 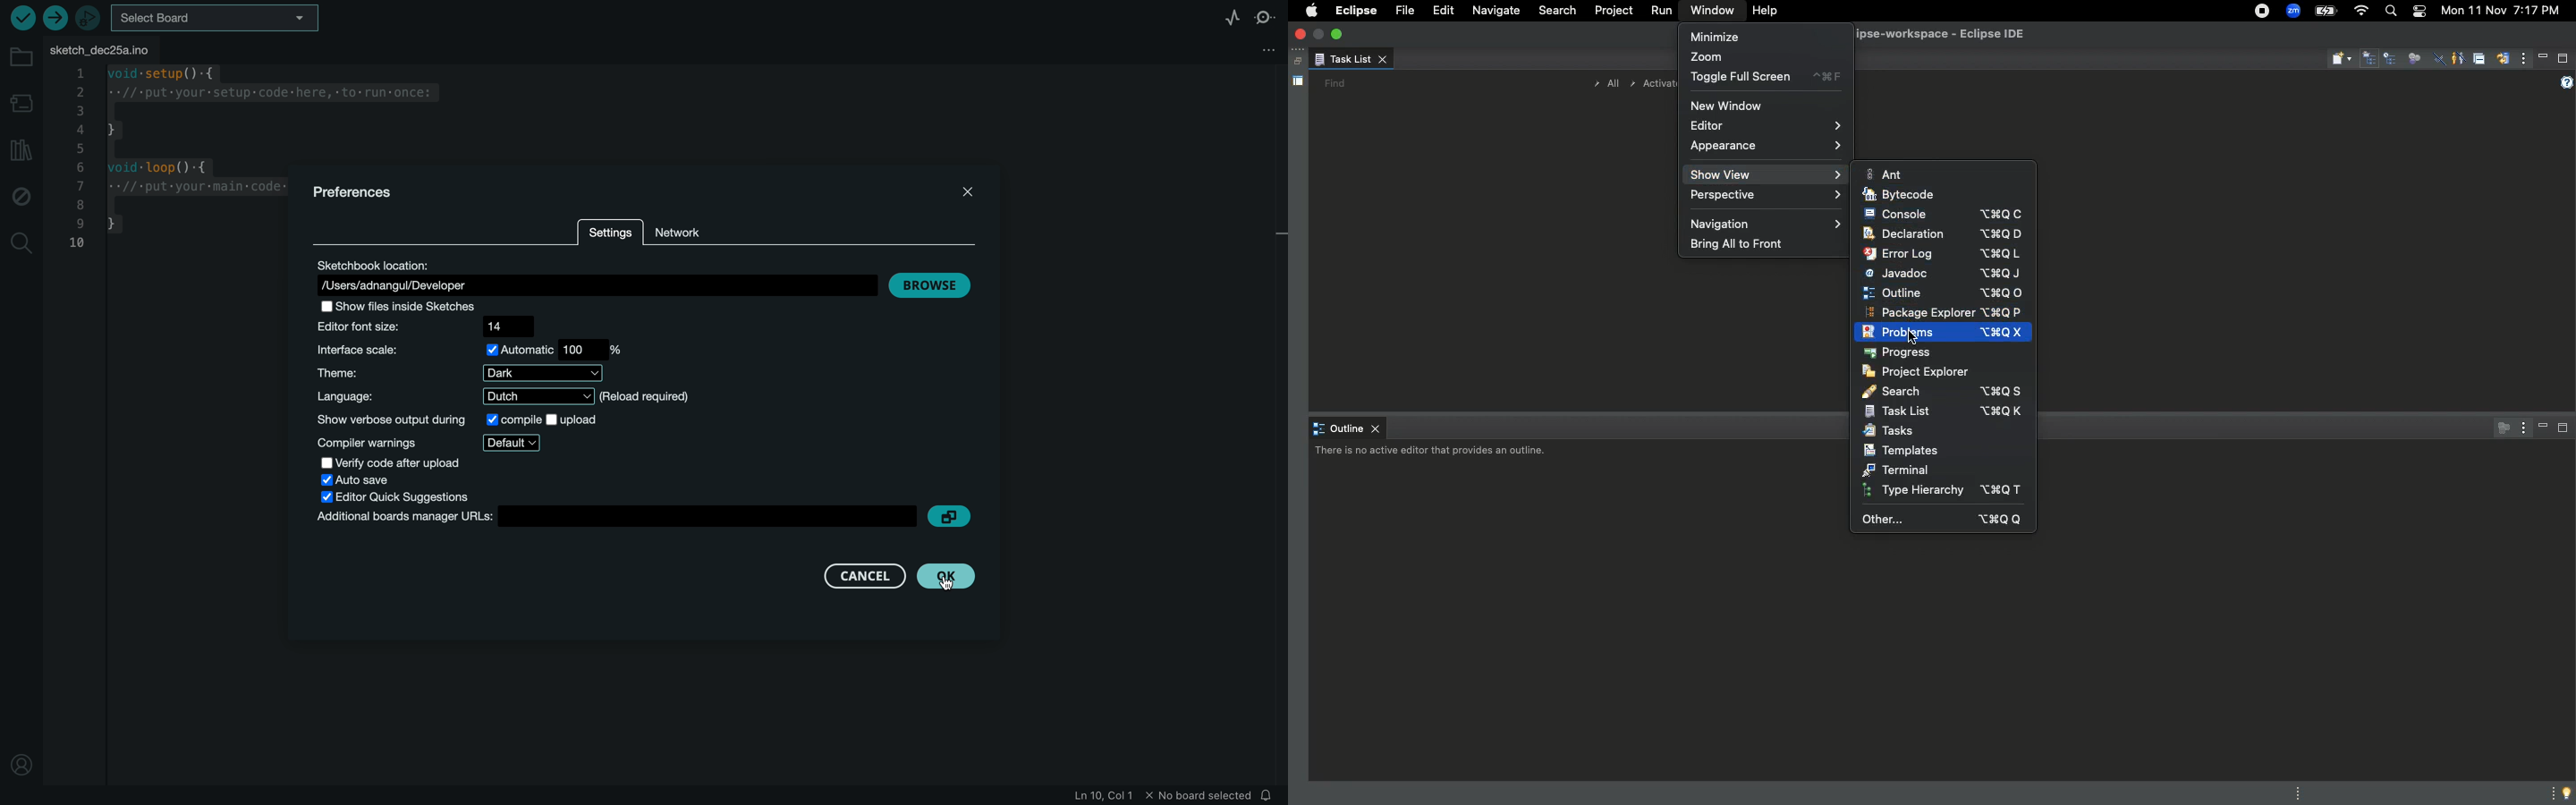 What do you see at coordinates (1894, 432) in the screenshot?
I see `Tasks` at bounding box center [1894, 432].